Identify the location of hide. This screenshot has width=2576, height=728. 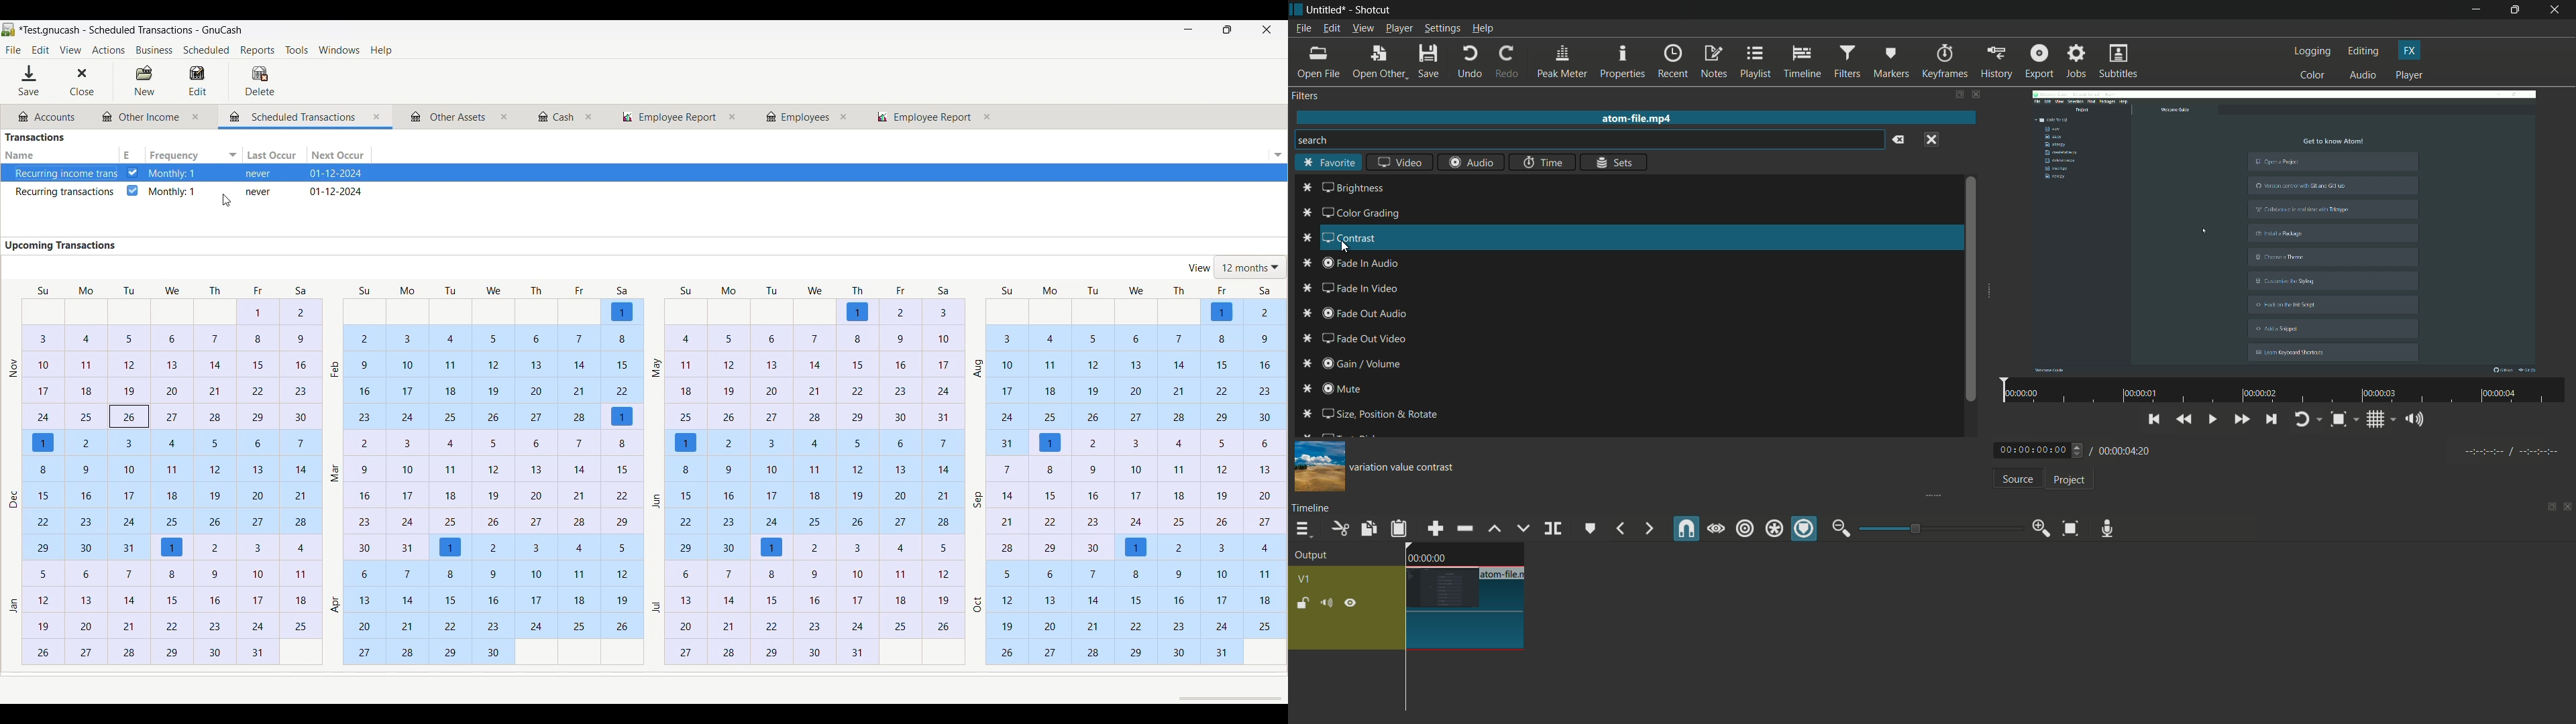
(1350, 603).